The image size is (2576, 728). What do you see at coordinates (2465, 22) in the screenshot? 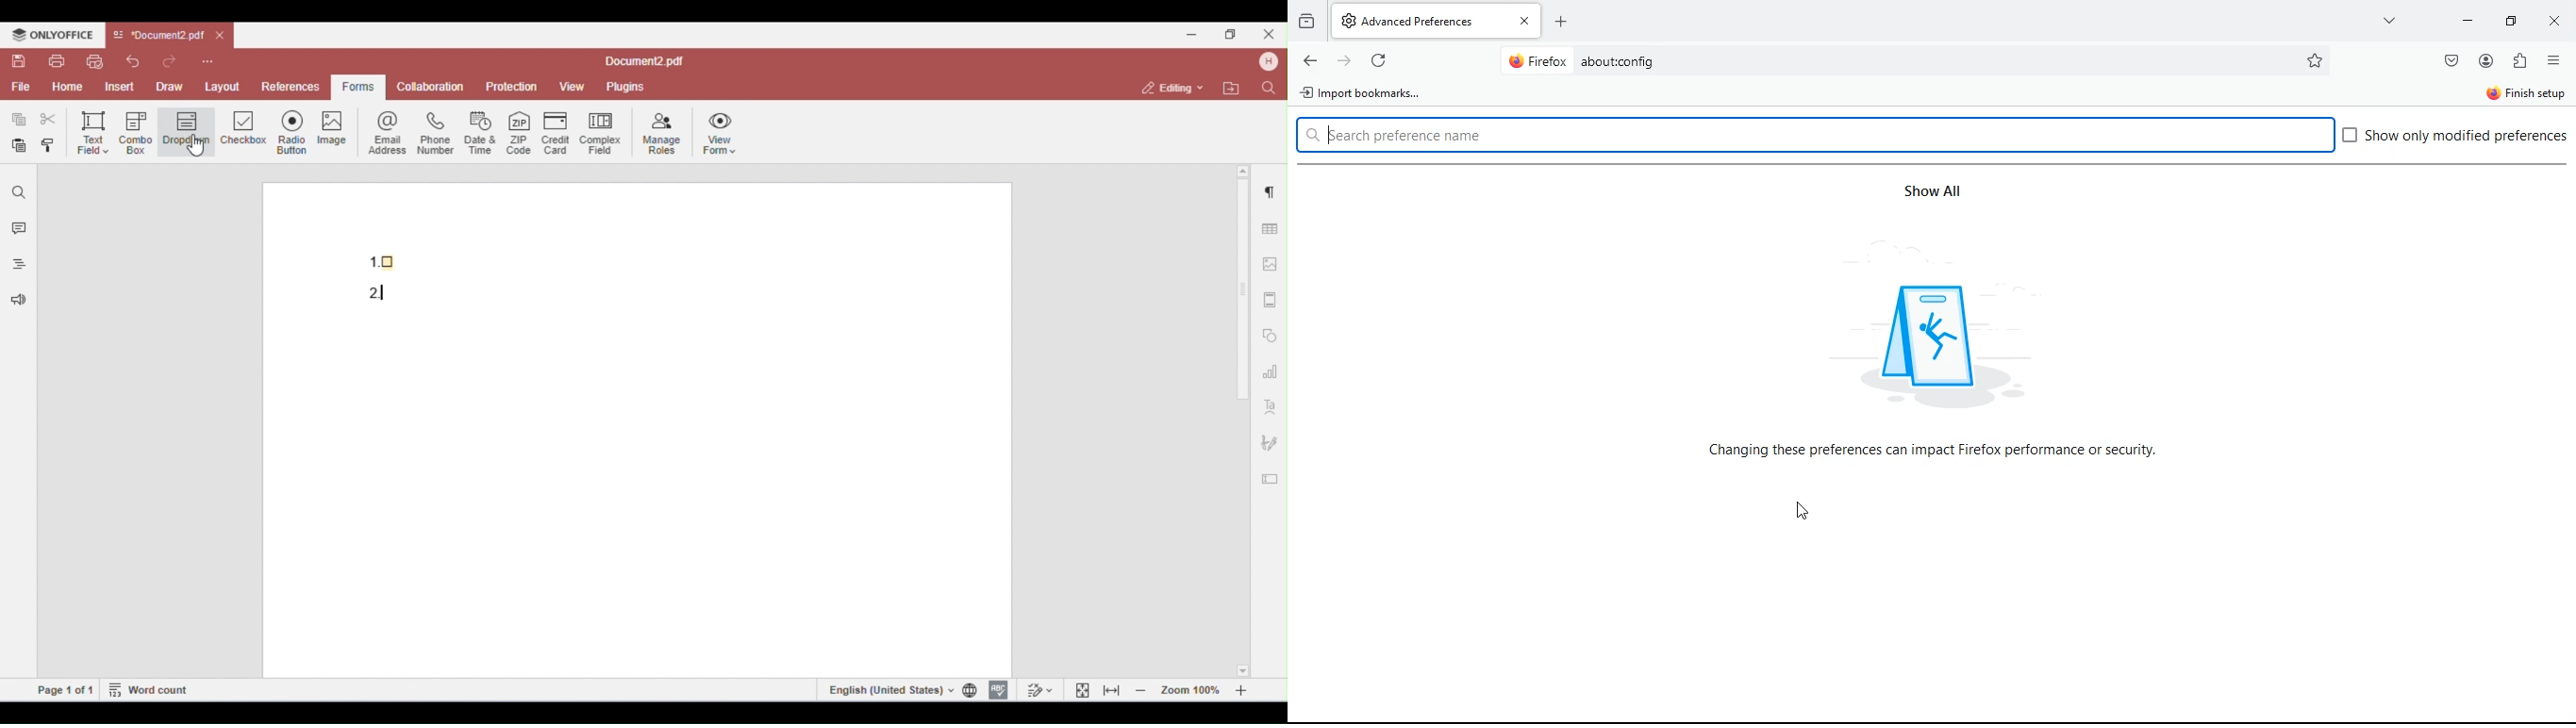
I see `minimize` at bounding box center [2465, 22].